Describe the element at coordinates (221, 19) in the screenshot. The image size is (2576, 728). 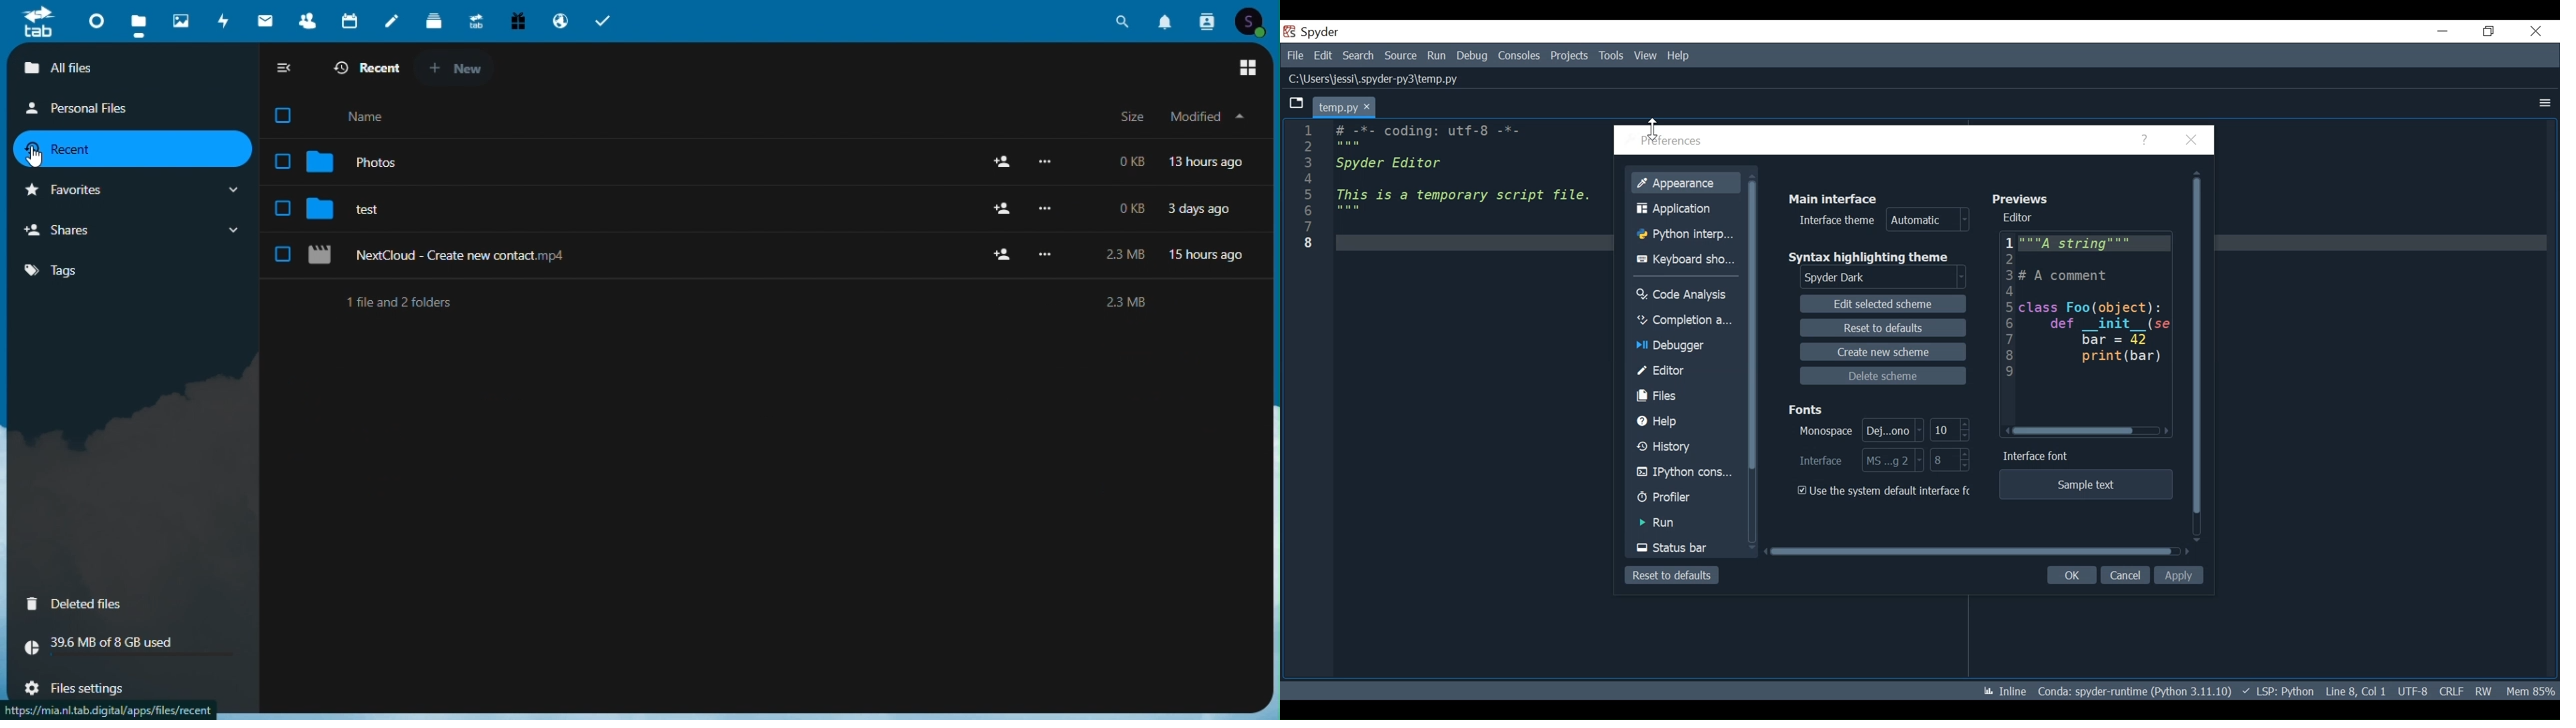
I see `activity` at that location.